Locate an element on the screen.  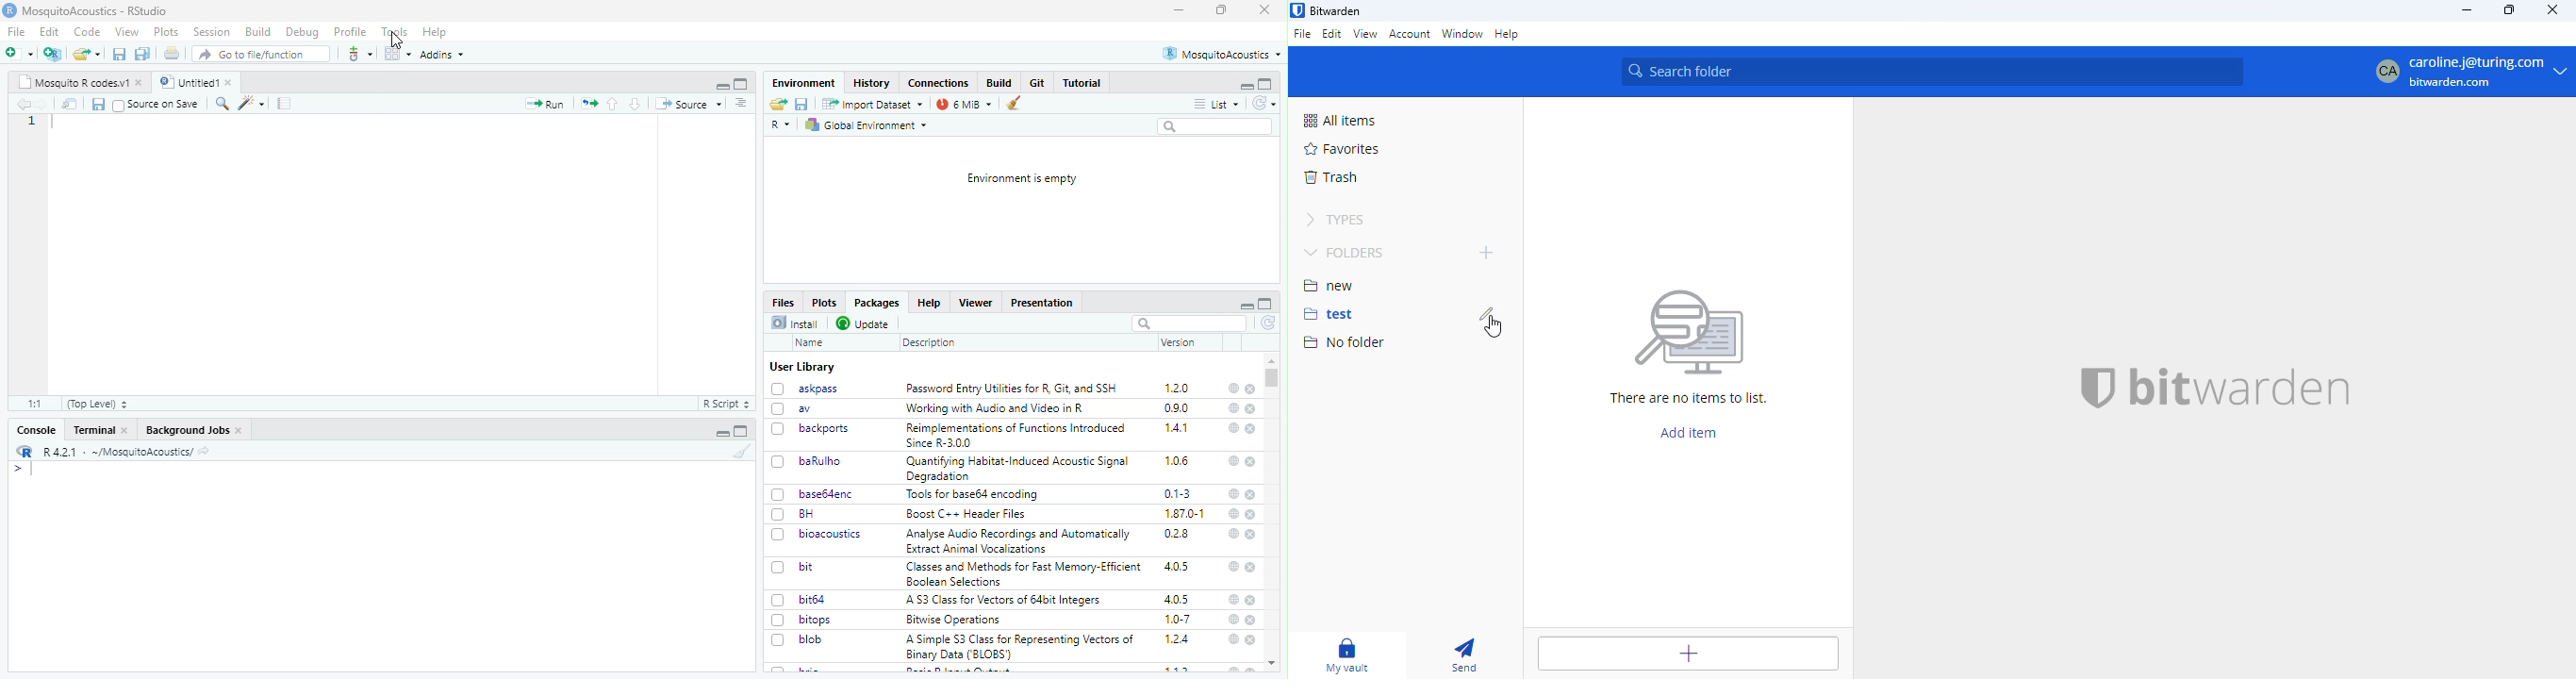
‘Mosquito R codes.vl is located at coordinates (73, 82).